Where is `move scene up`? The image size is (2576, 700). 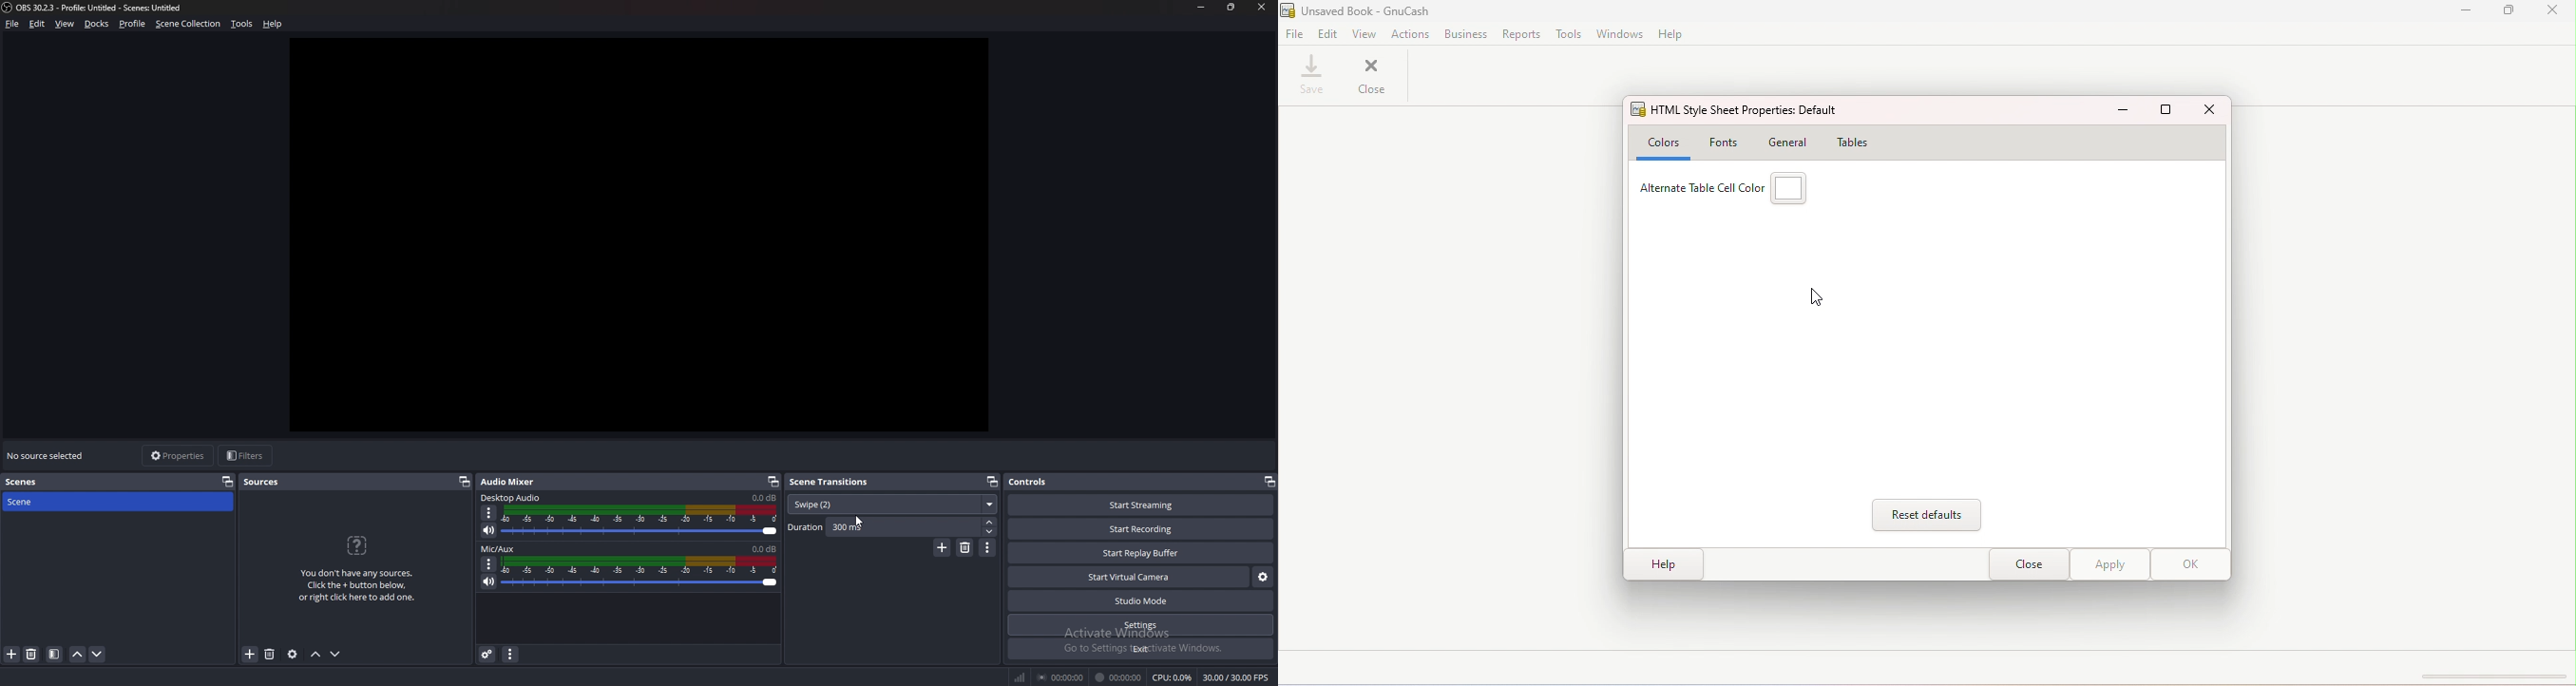 move scene up is located at coordinates (79, 654).